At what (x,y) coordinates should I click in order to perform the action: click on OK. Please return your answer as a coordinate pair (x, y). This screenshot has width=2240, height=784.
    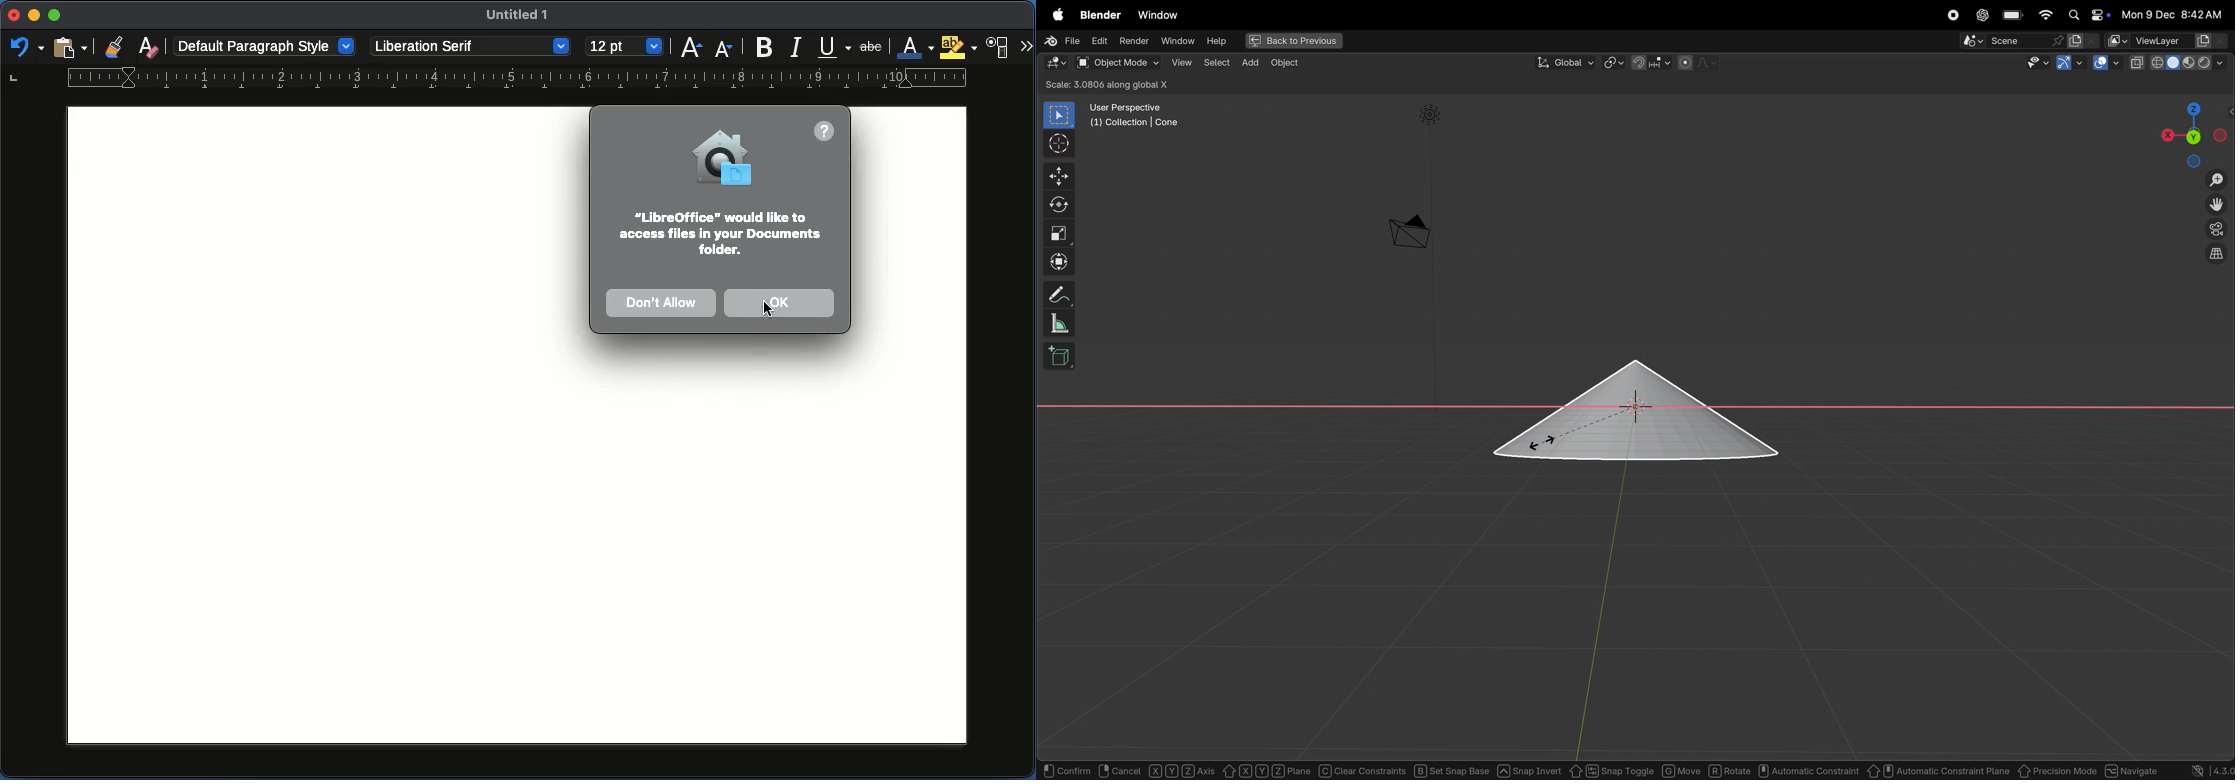
    Looking at the image, I should click on (783, 306).